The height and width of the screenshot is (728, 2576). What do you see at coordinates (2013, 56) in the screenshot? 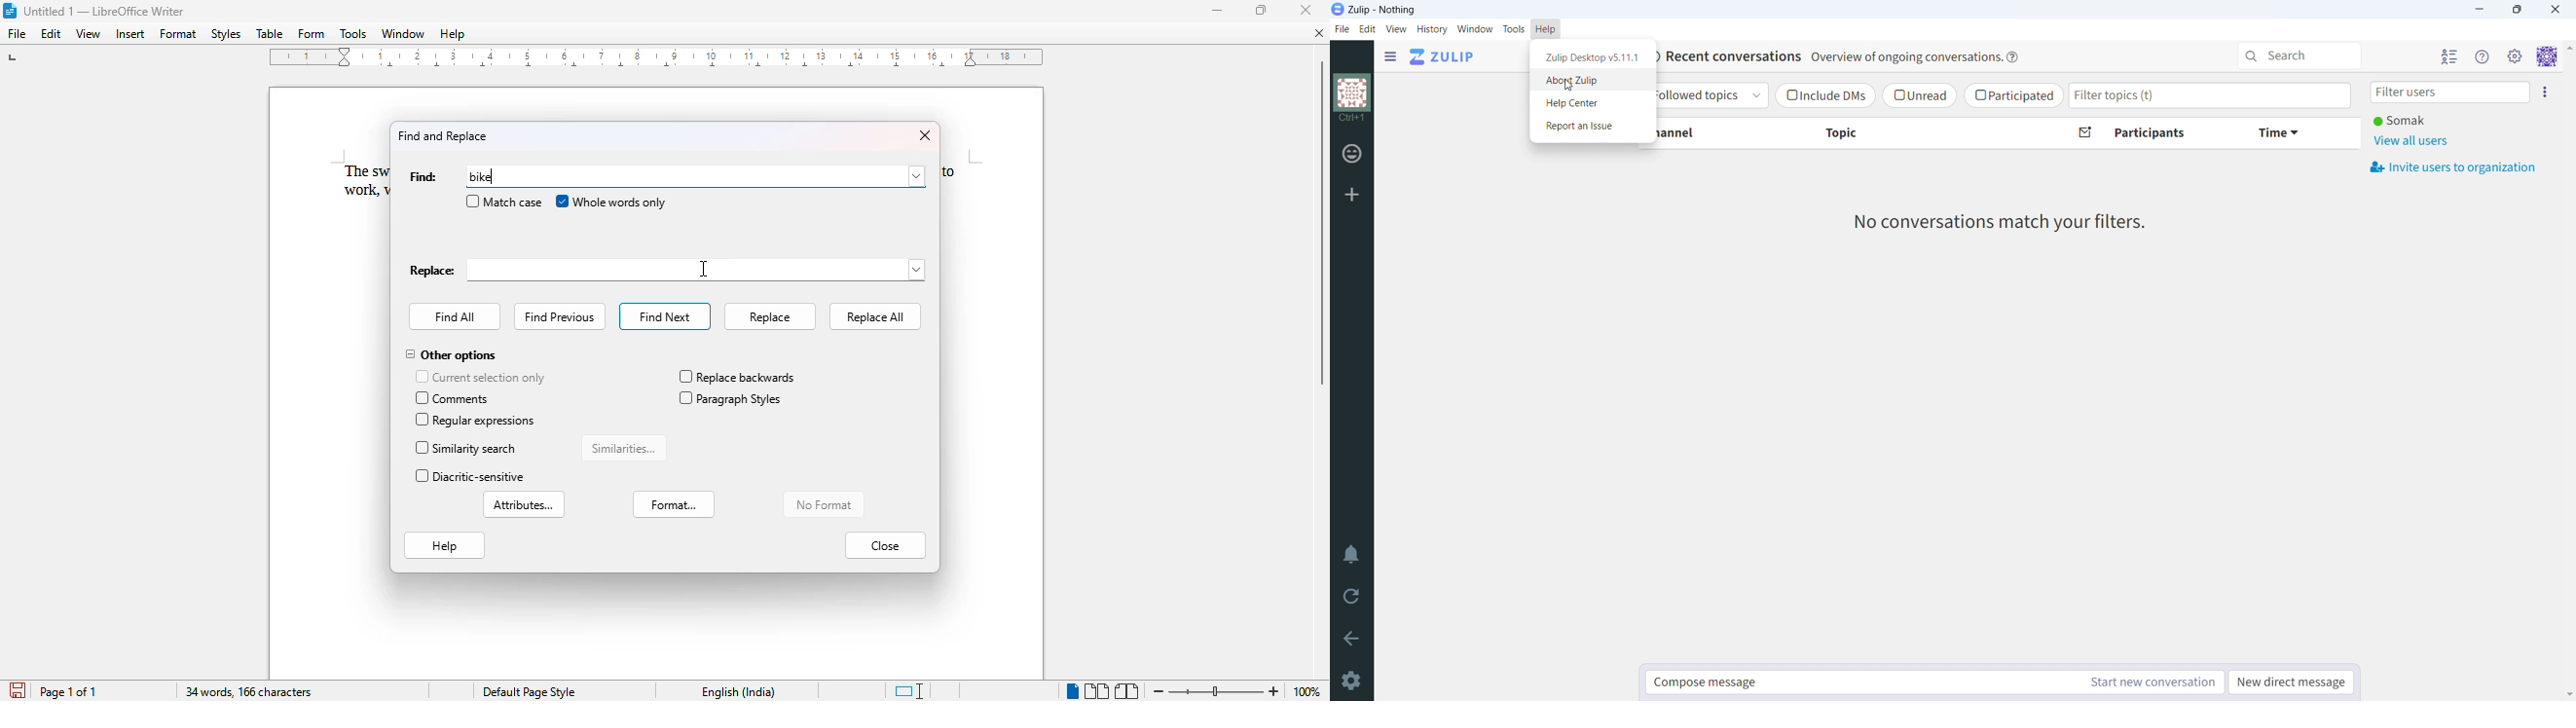
I see `help` at bounding box center [2013, 56].